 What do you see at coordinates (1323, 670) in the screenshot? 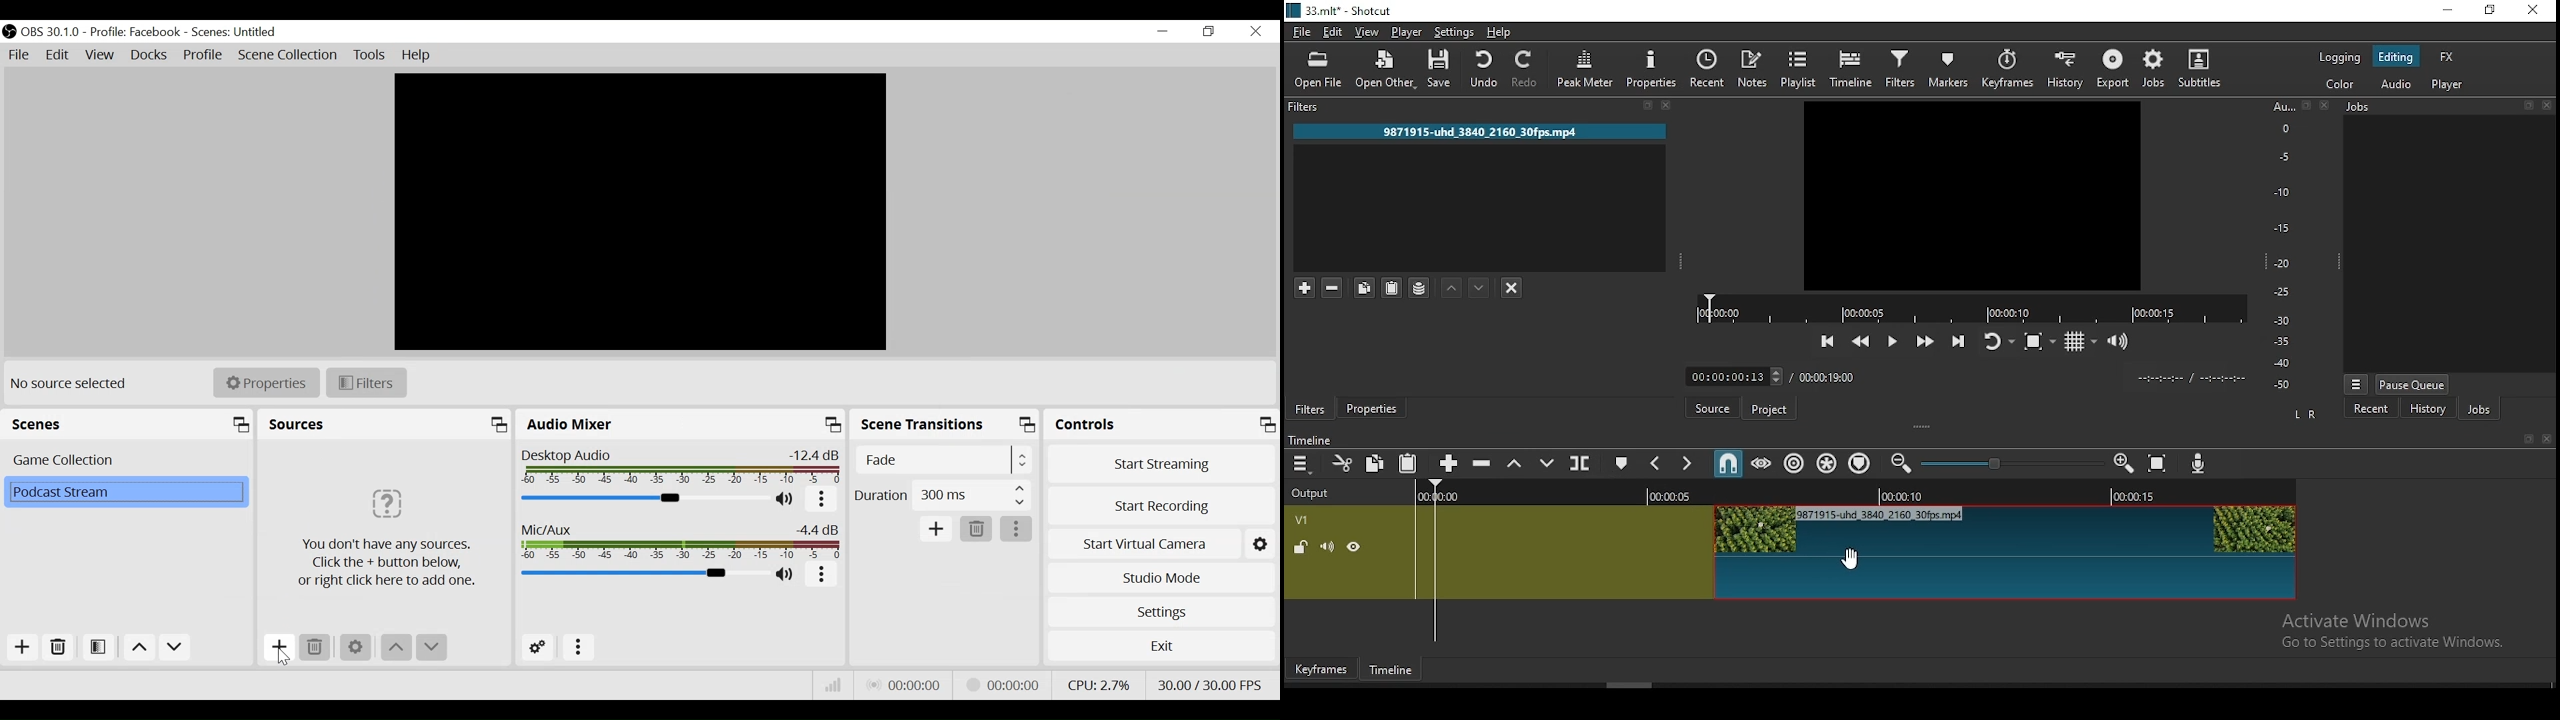
I see `Keyframe` at bounding box center [1323, 670].